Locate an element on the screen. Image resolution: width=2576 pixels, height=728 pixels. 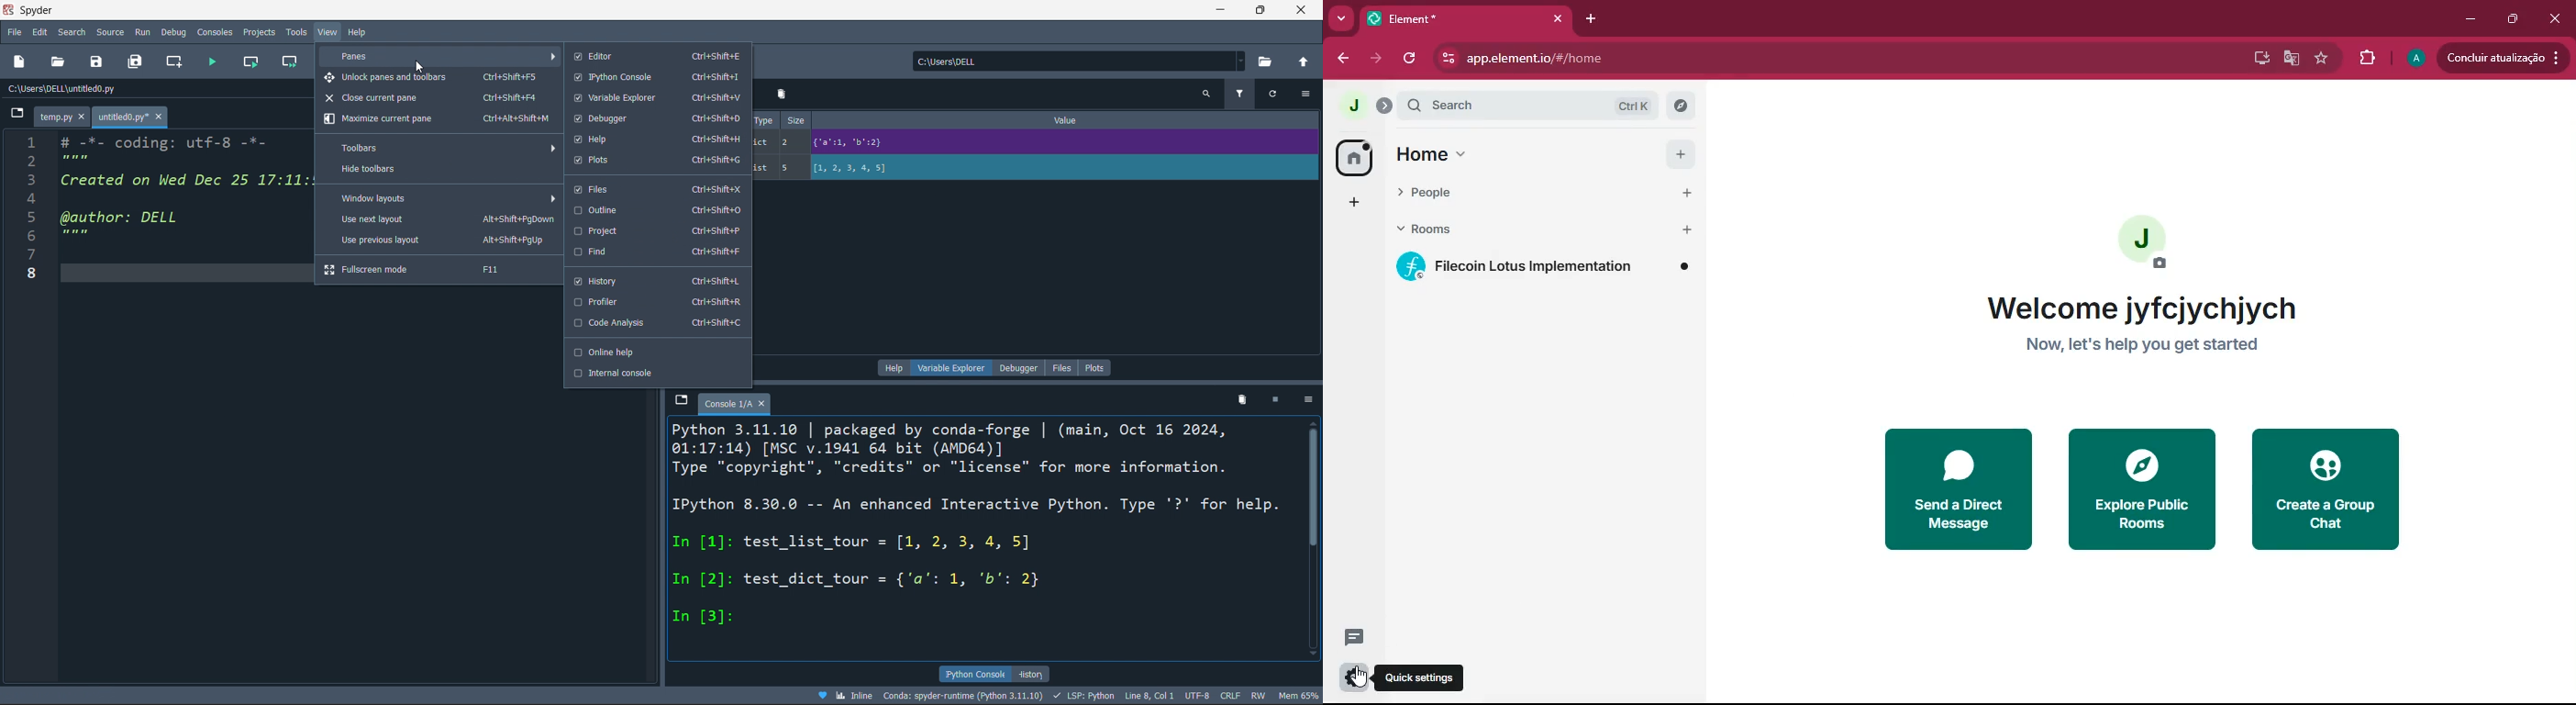
temp.py is located at coordinates (61, 117).